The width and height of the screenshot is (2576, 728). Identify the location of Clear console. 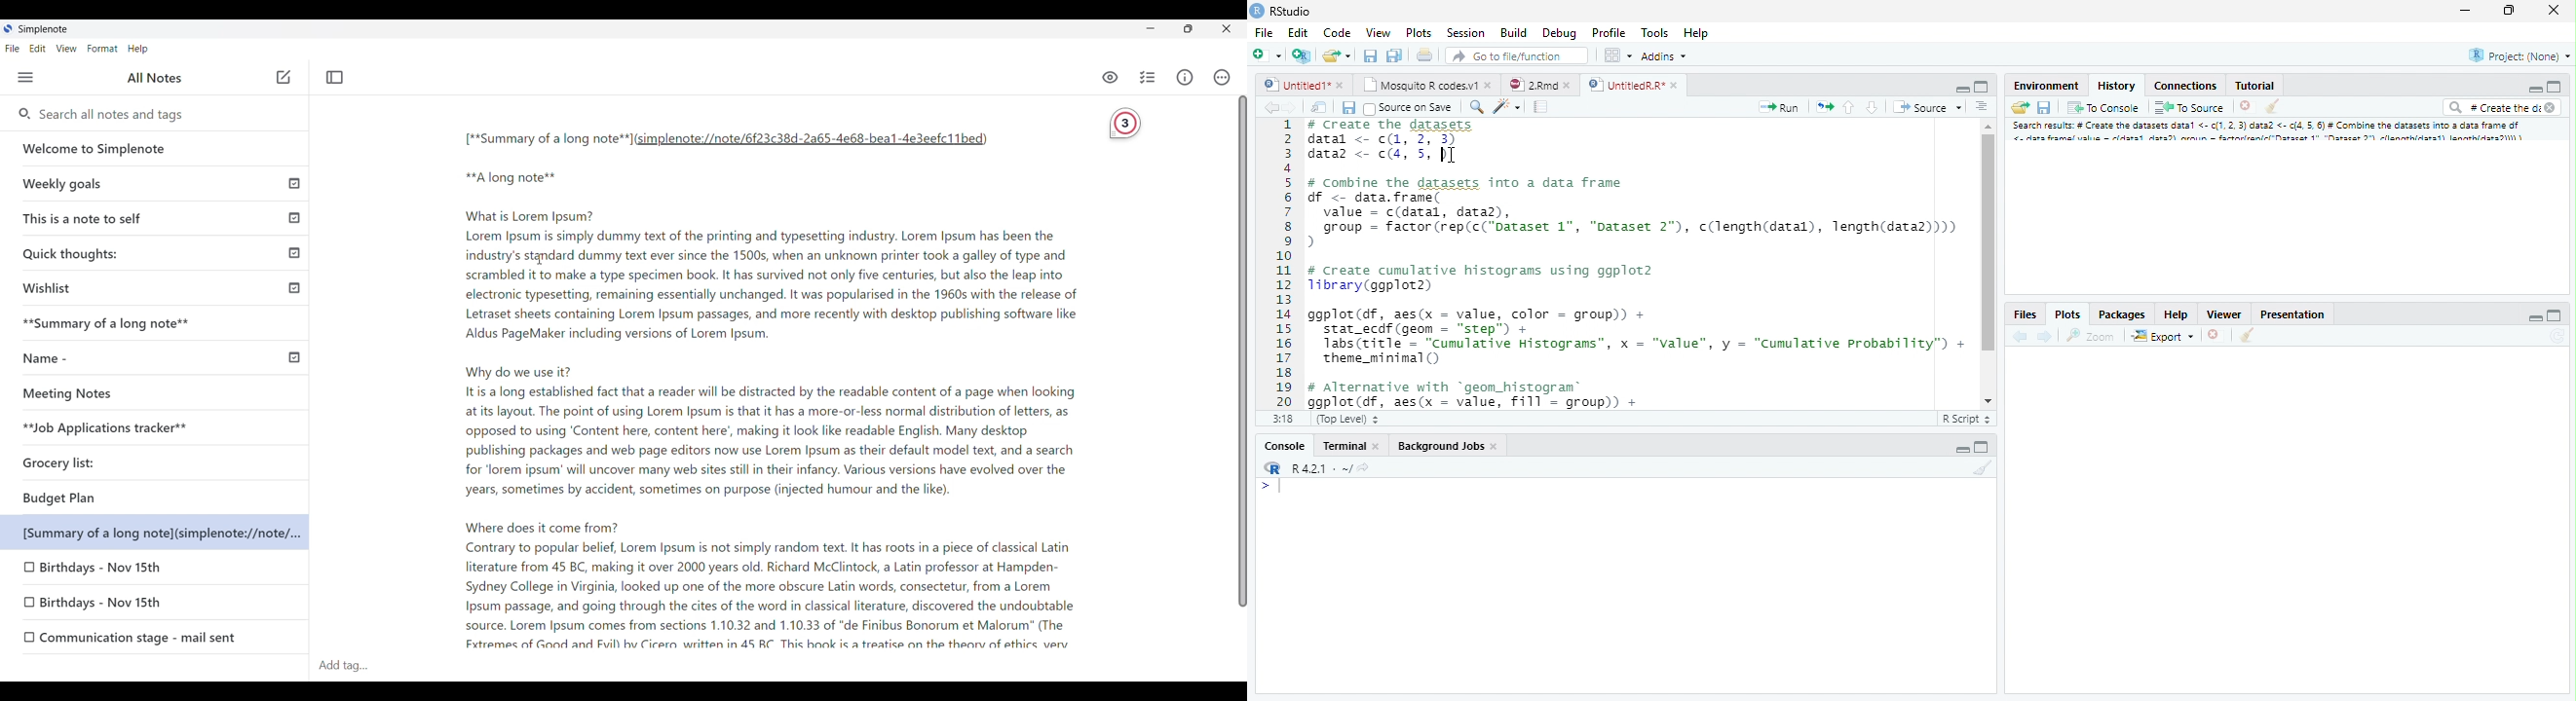
(2250, 337).